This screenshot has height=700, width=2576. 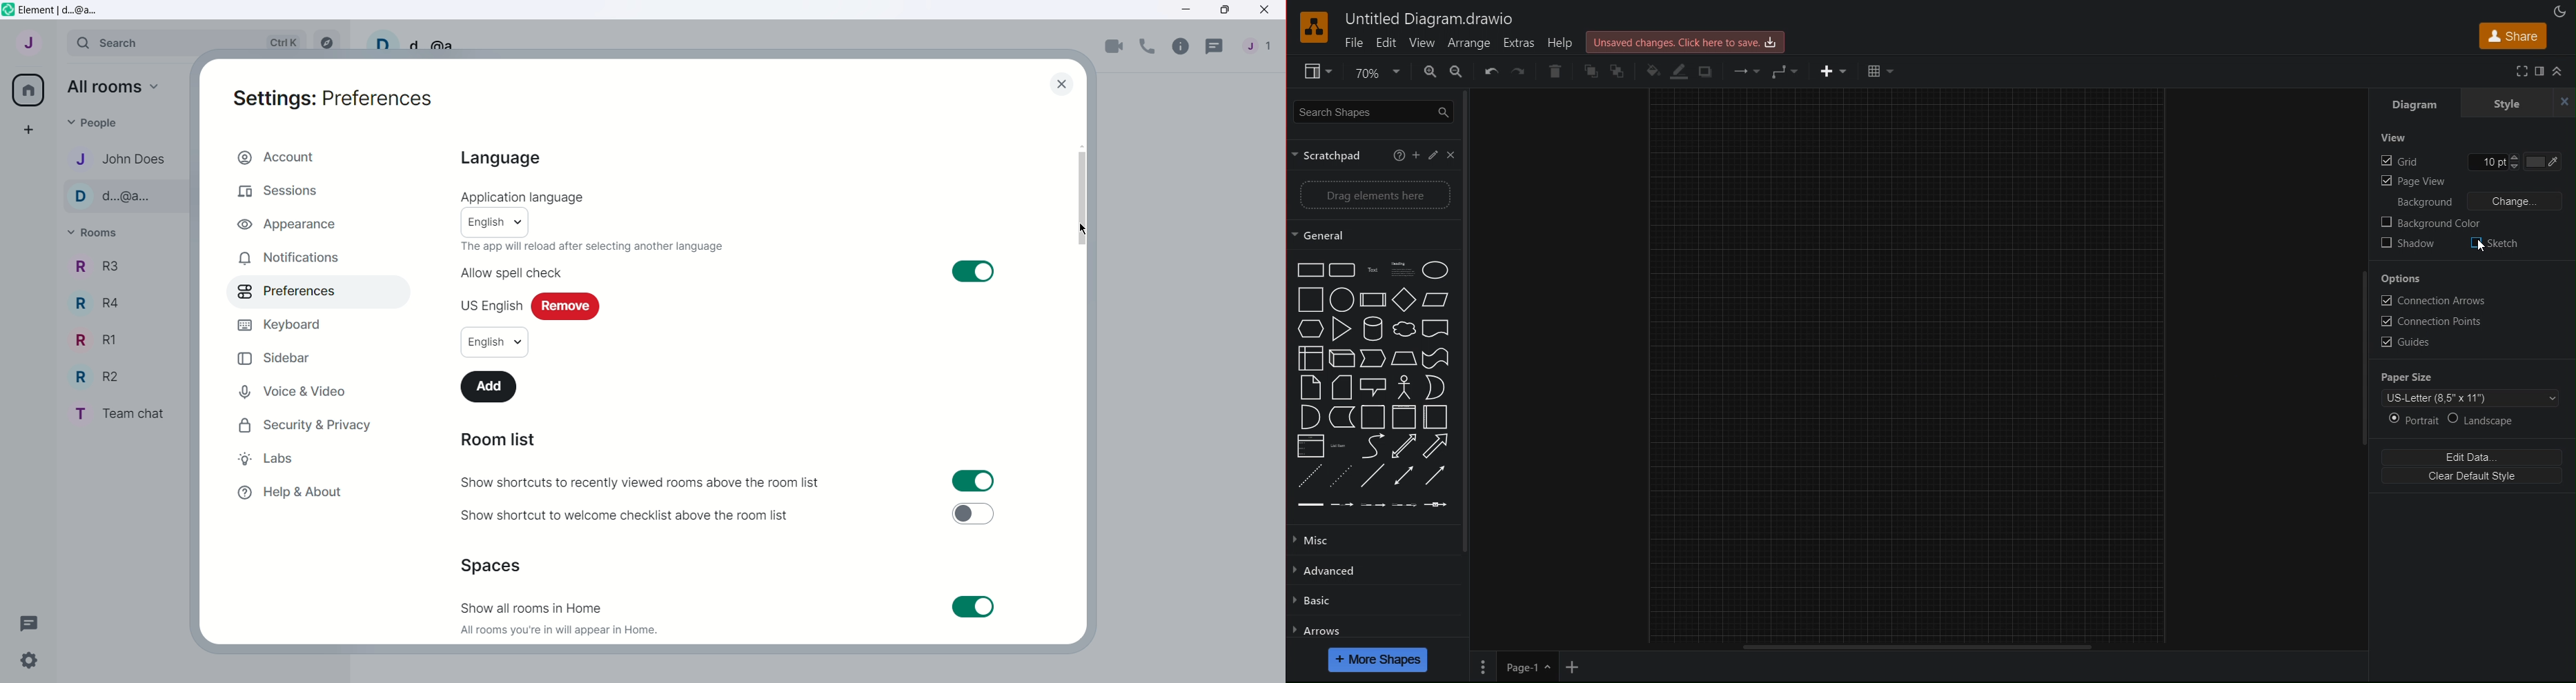 What do you see at coordinates (2415, 181) in the screenshot?
I see `Page view` at bounding box center [2415, 181].